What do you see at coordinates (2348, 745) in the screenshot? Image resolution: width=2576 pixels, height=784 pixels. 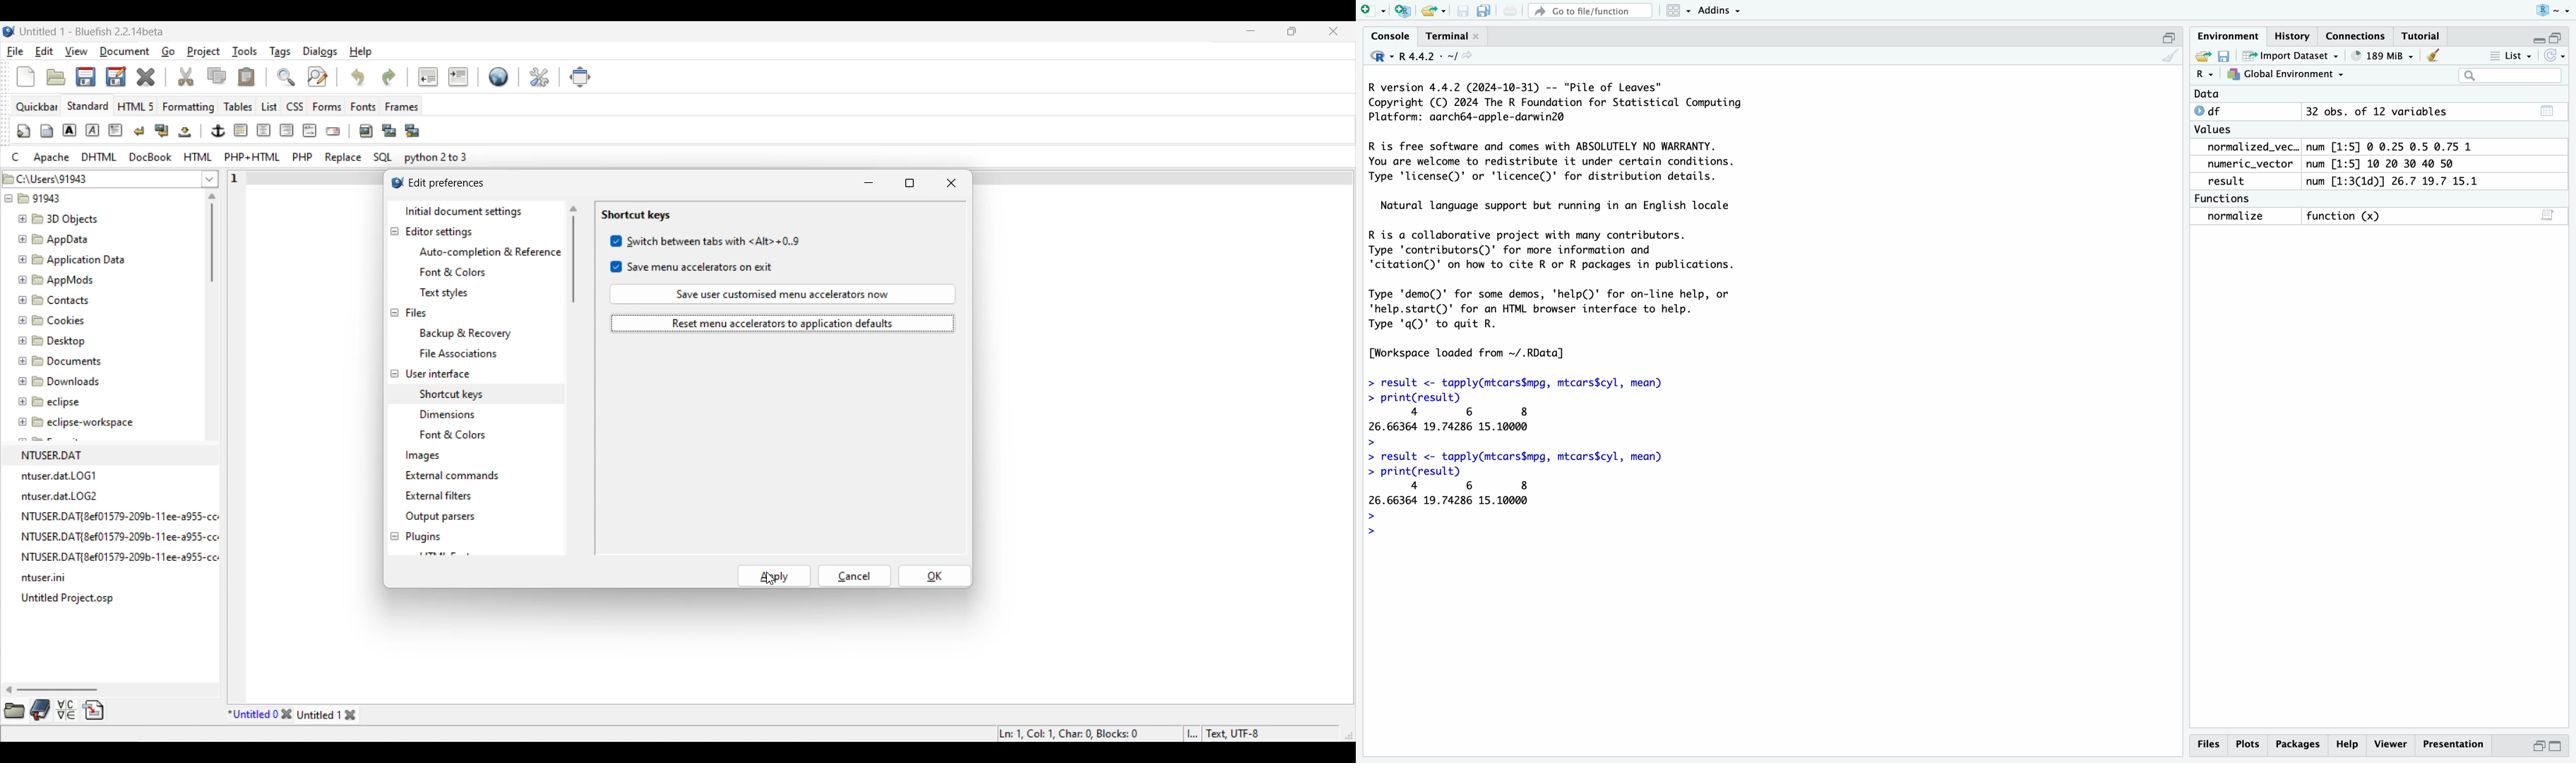 I see `Help` at bounding box center [2348, 745].